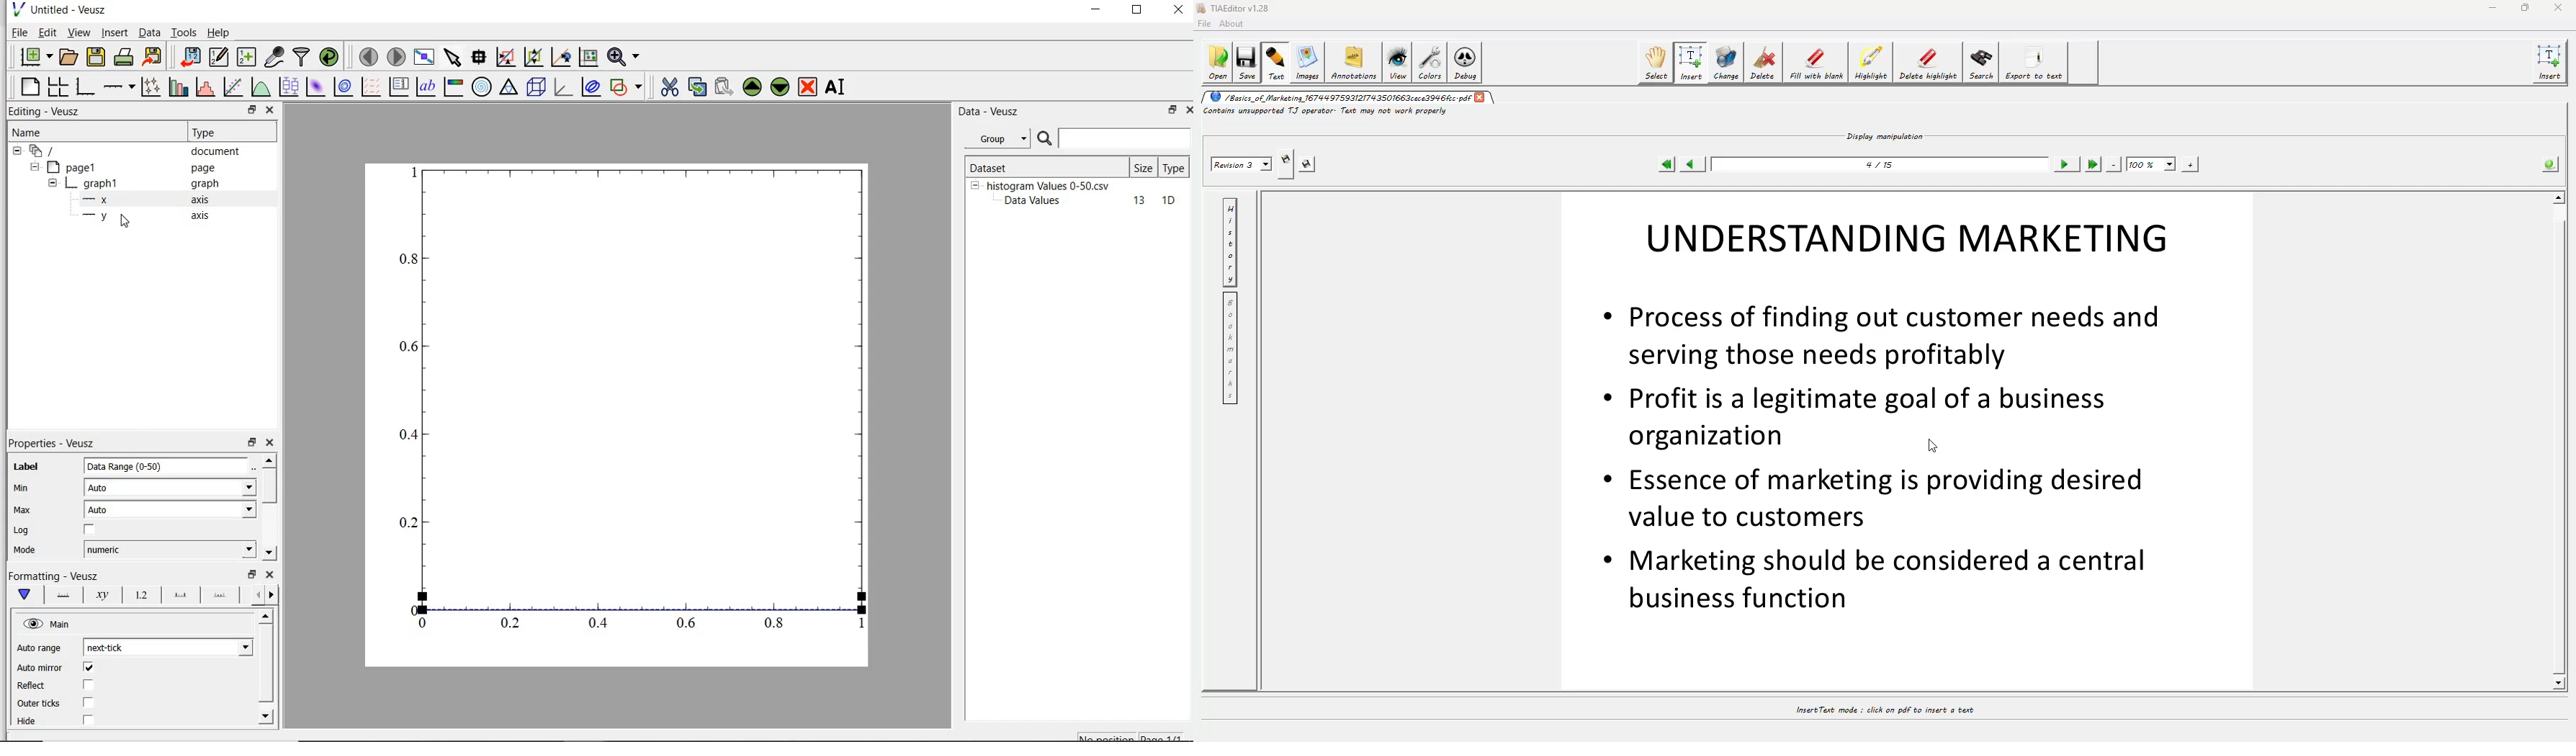  Describe the element at coordinates (98, 201) in the screenshot. I see `x- axis` at that location.